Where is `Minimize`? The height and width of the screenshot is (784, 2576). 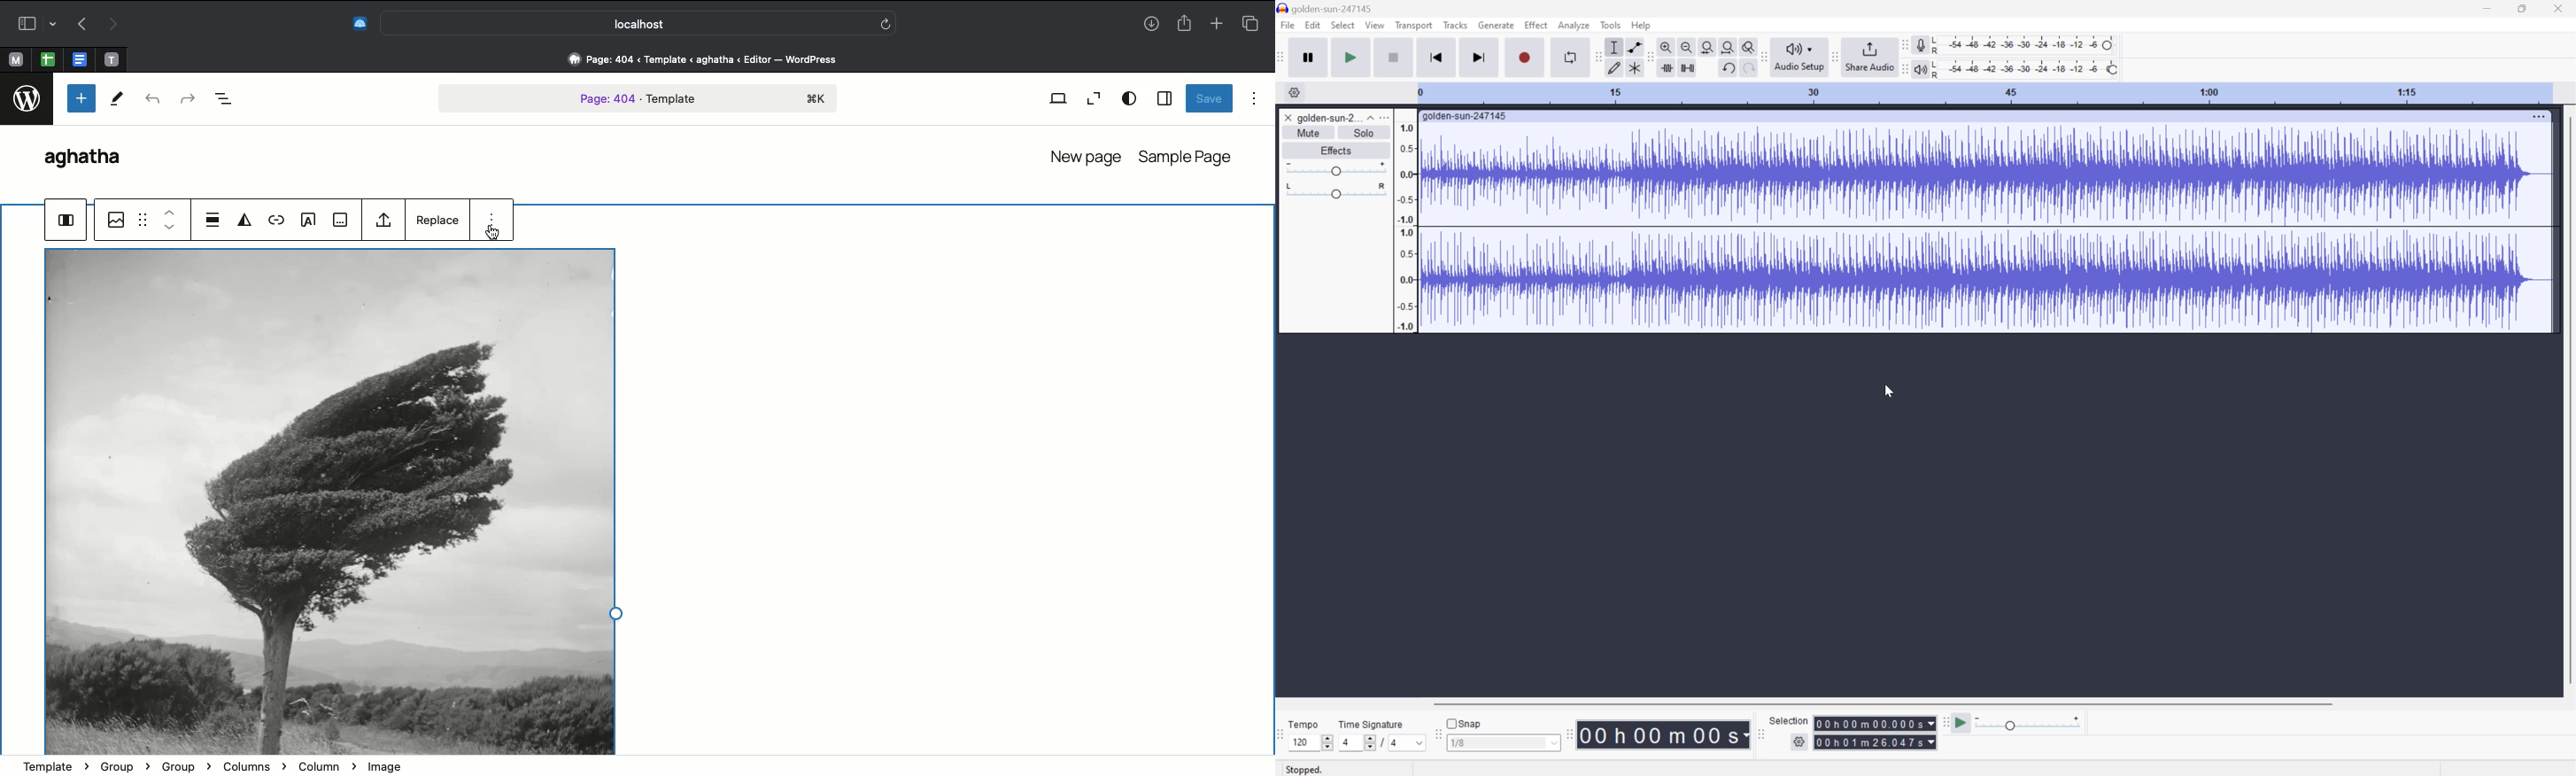 Minimize is located at coordinates (2487, 8).